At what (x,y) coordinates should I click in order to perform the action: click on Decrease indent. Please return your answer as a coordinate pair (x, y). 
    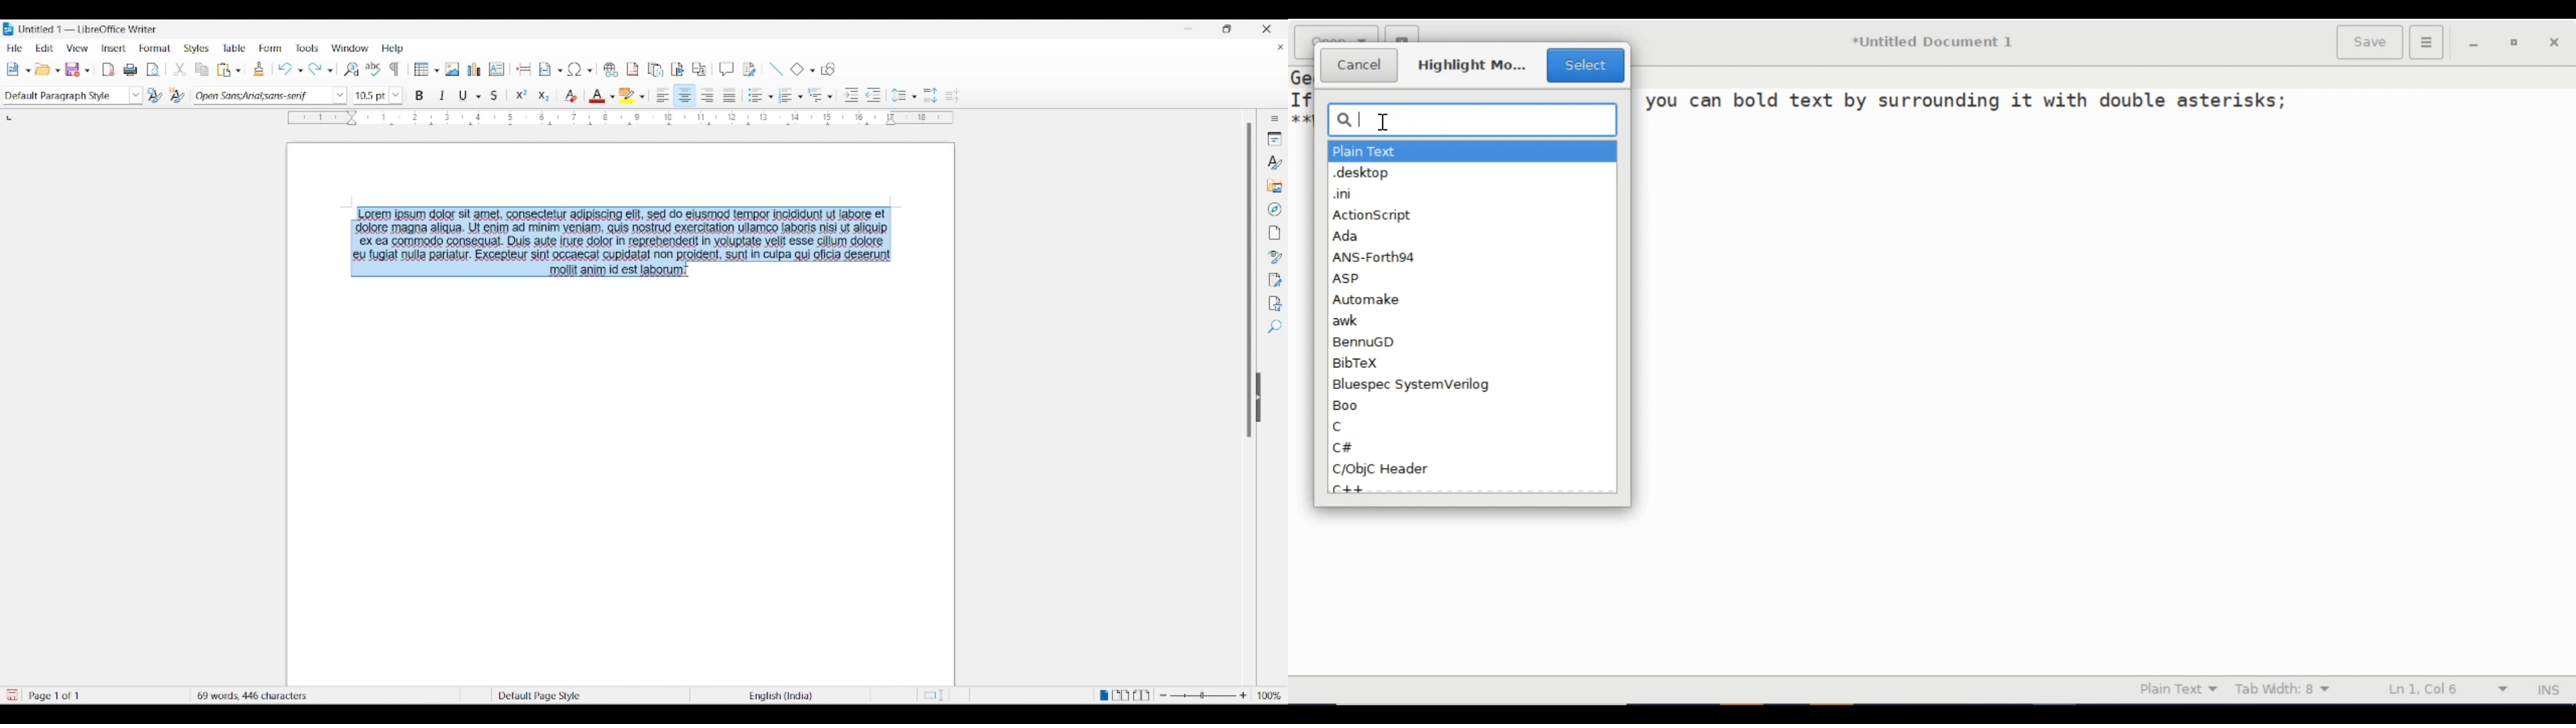
    Looking at the image, I should click on (874, 95).